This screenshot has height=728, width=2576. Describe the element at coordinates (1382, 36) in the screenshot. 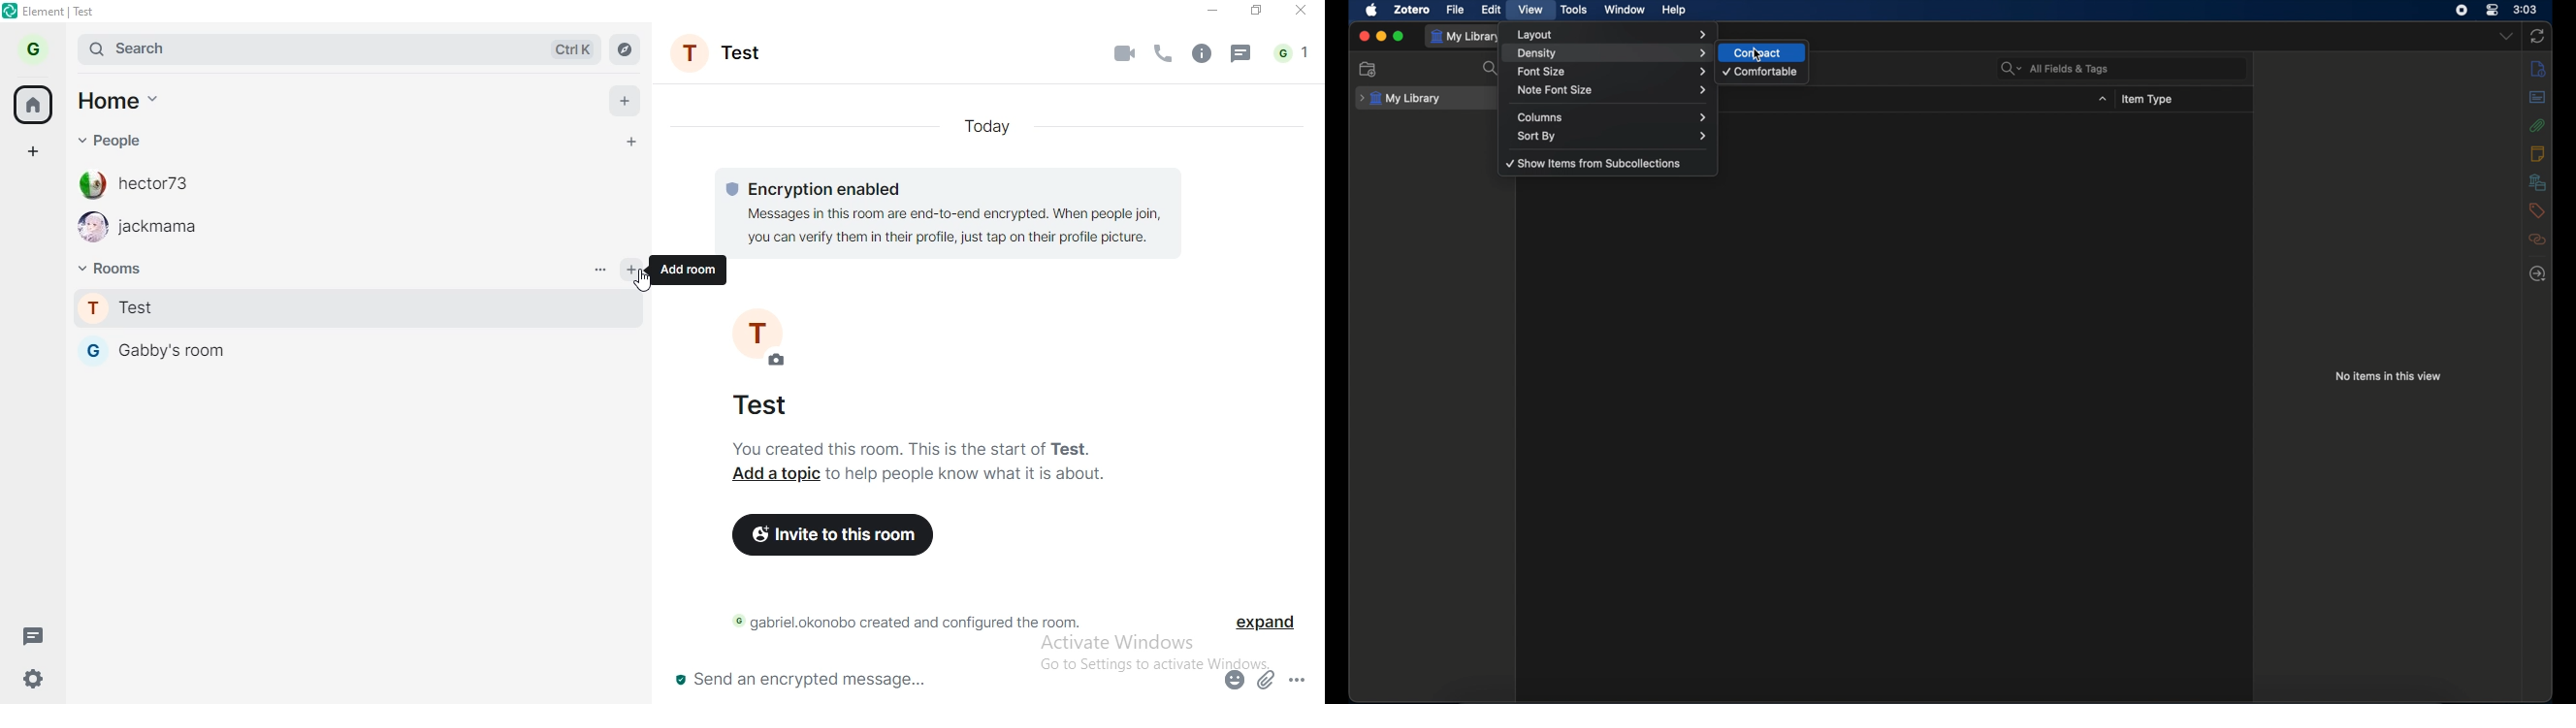

I see `minimize` at that location.